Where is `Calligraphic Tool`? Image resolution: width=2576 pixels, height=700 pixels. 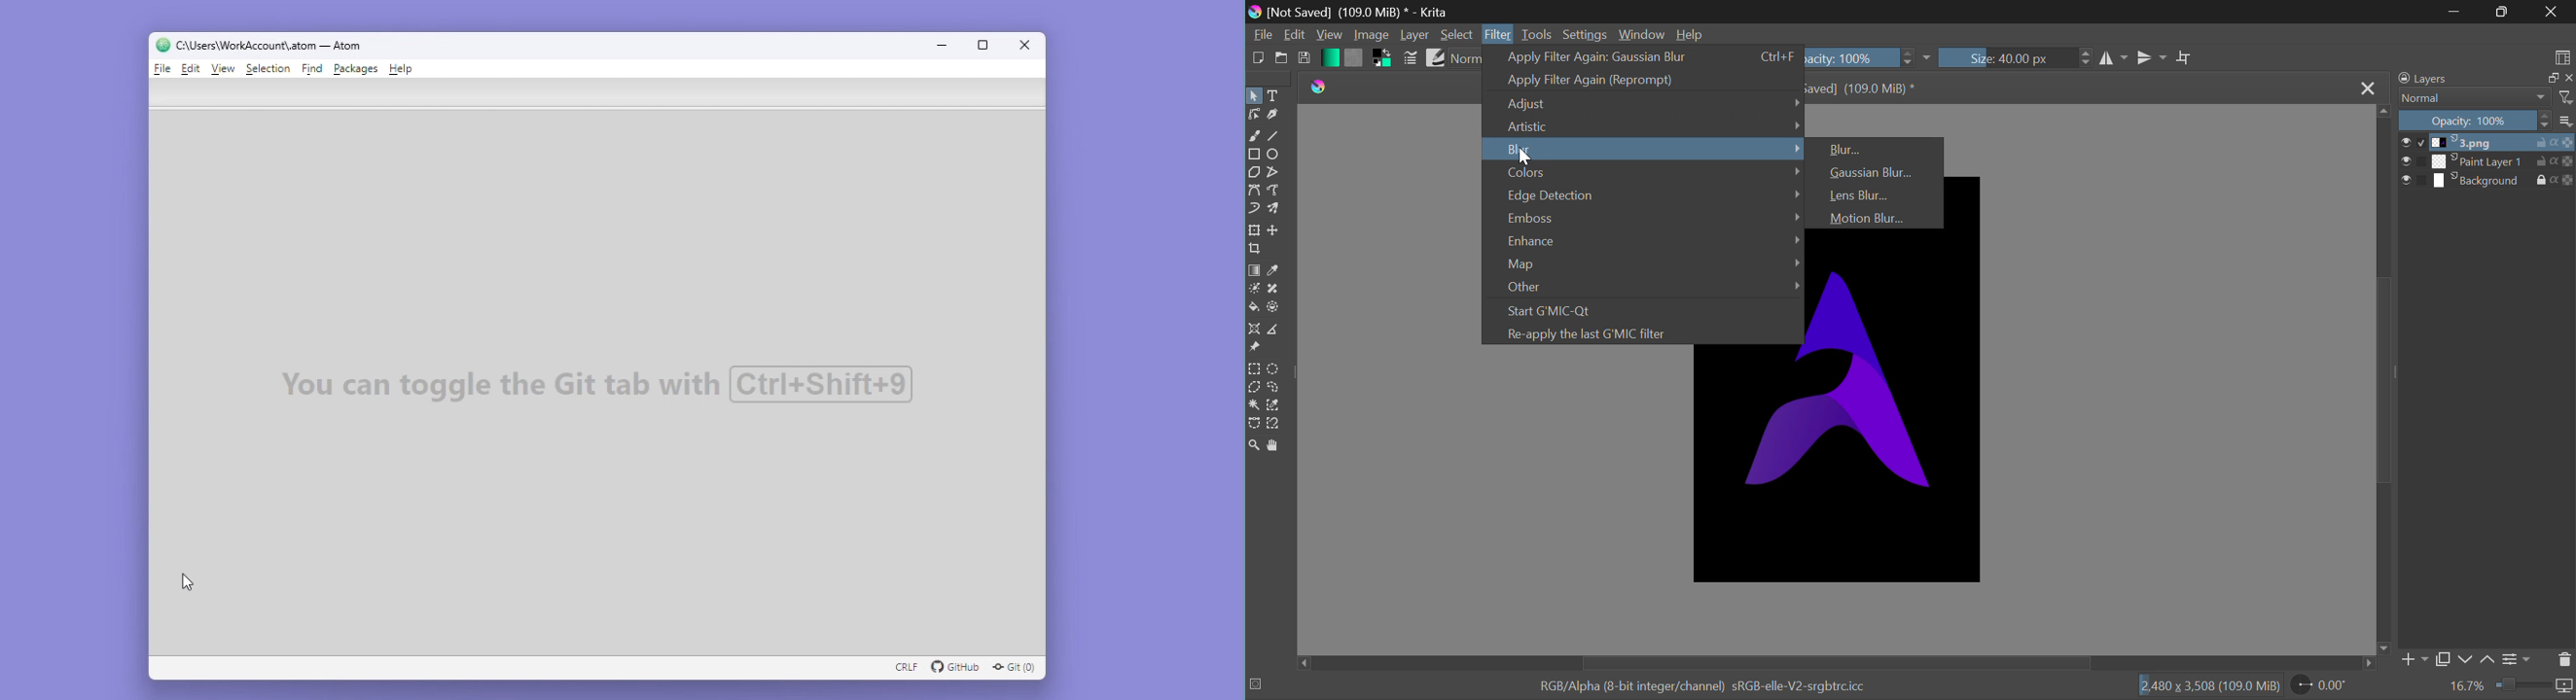 Calligraphic Tool is located at coordinates (1273, 116).